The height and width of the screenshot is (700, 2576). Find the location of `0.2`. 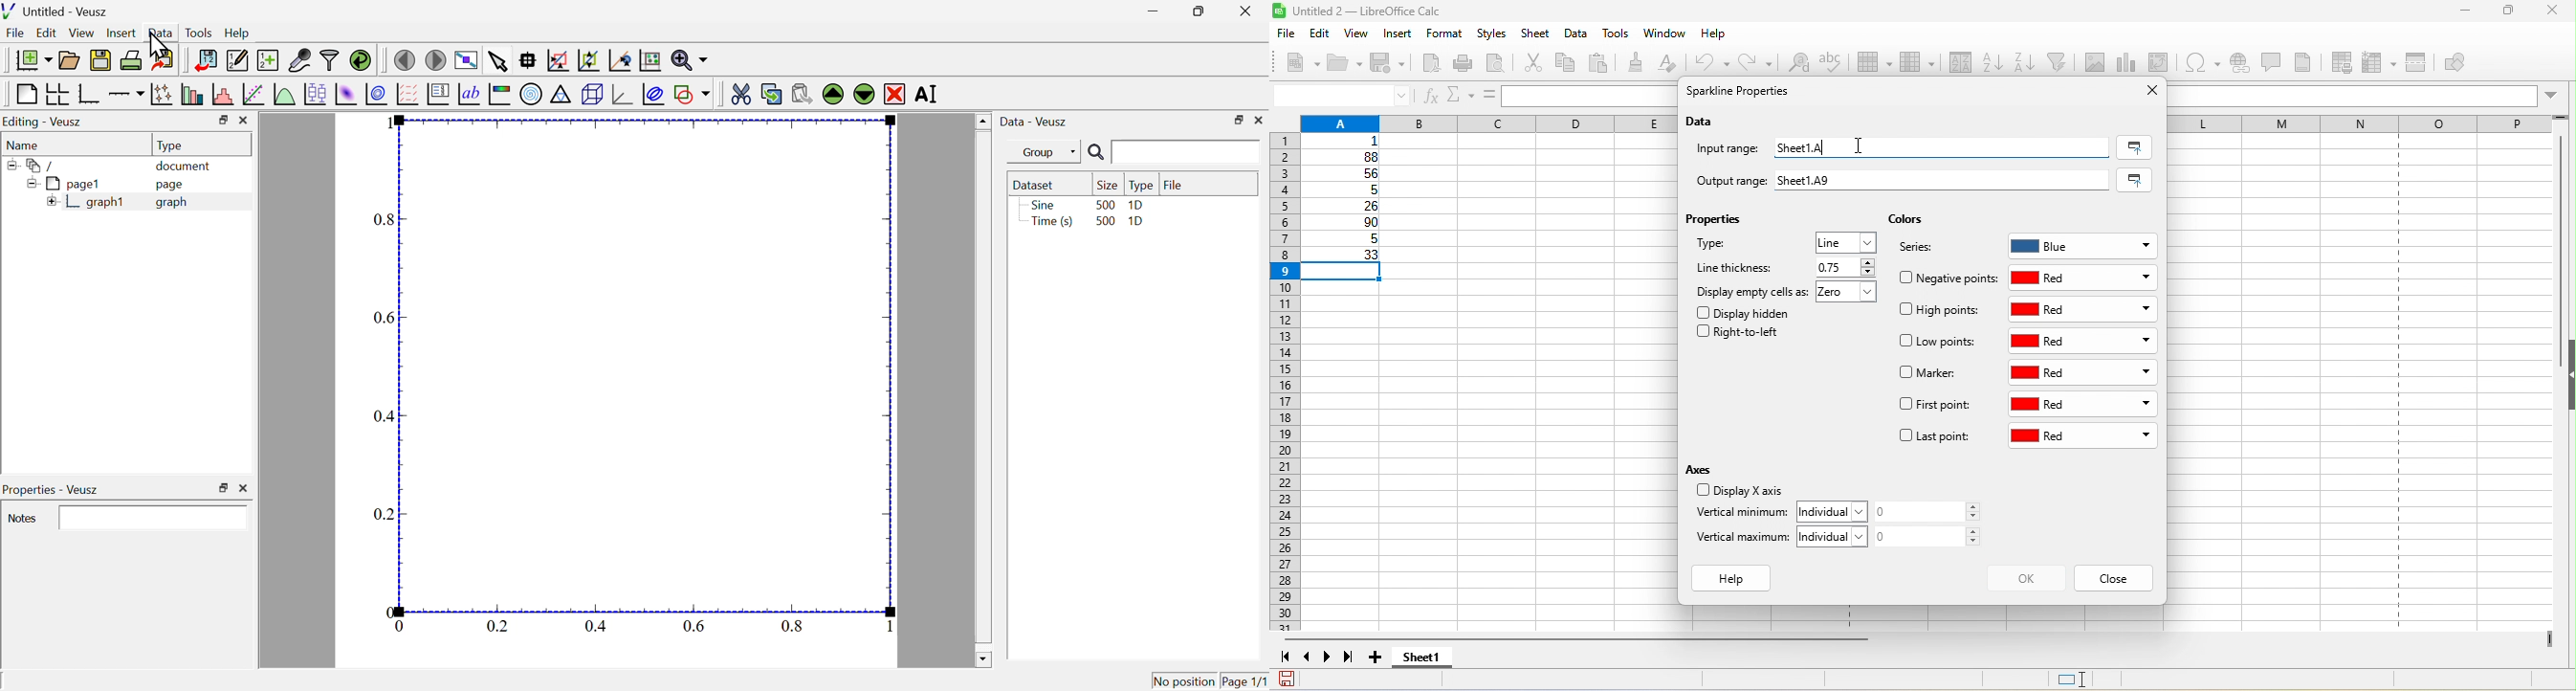

0.2 is located at coordinates (384, 516).